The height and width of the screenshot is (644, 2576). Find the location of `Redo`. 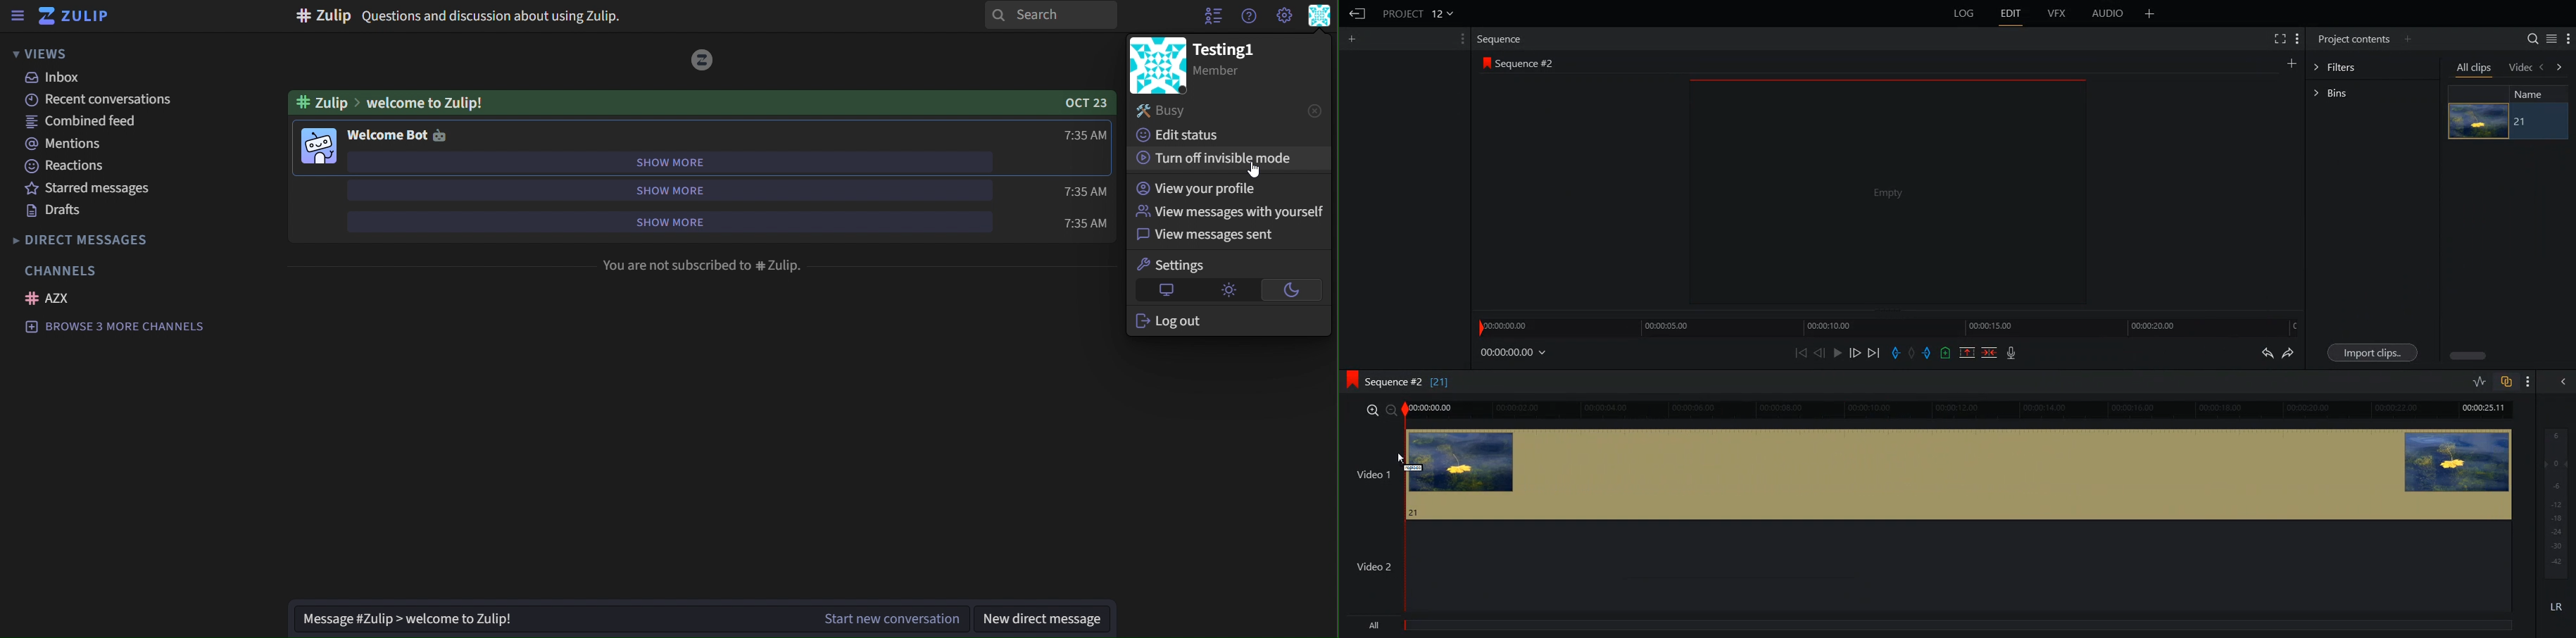

Redo is located at coordinates (2288, 353).